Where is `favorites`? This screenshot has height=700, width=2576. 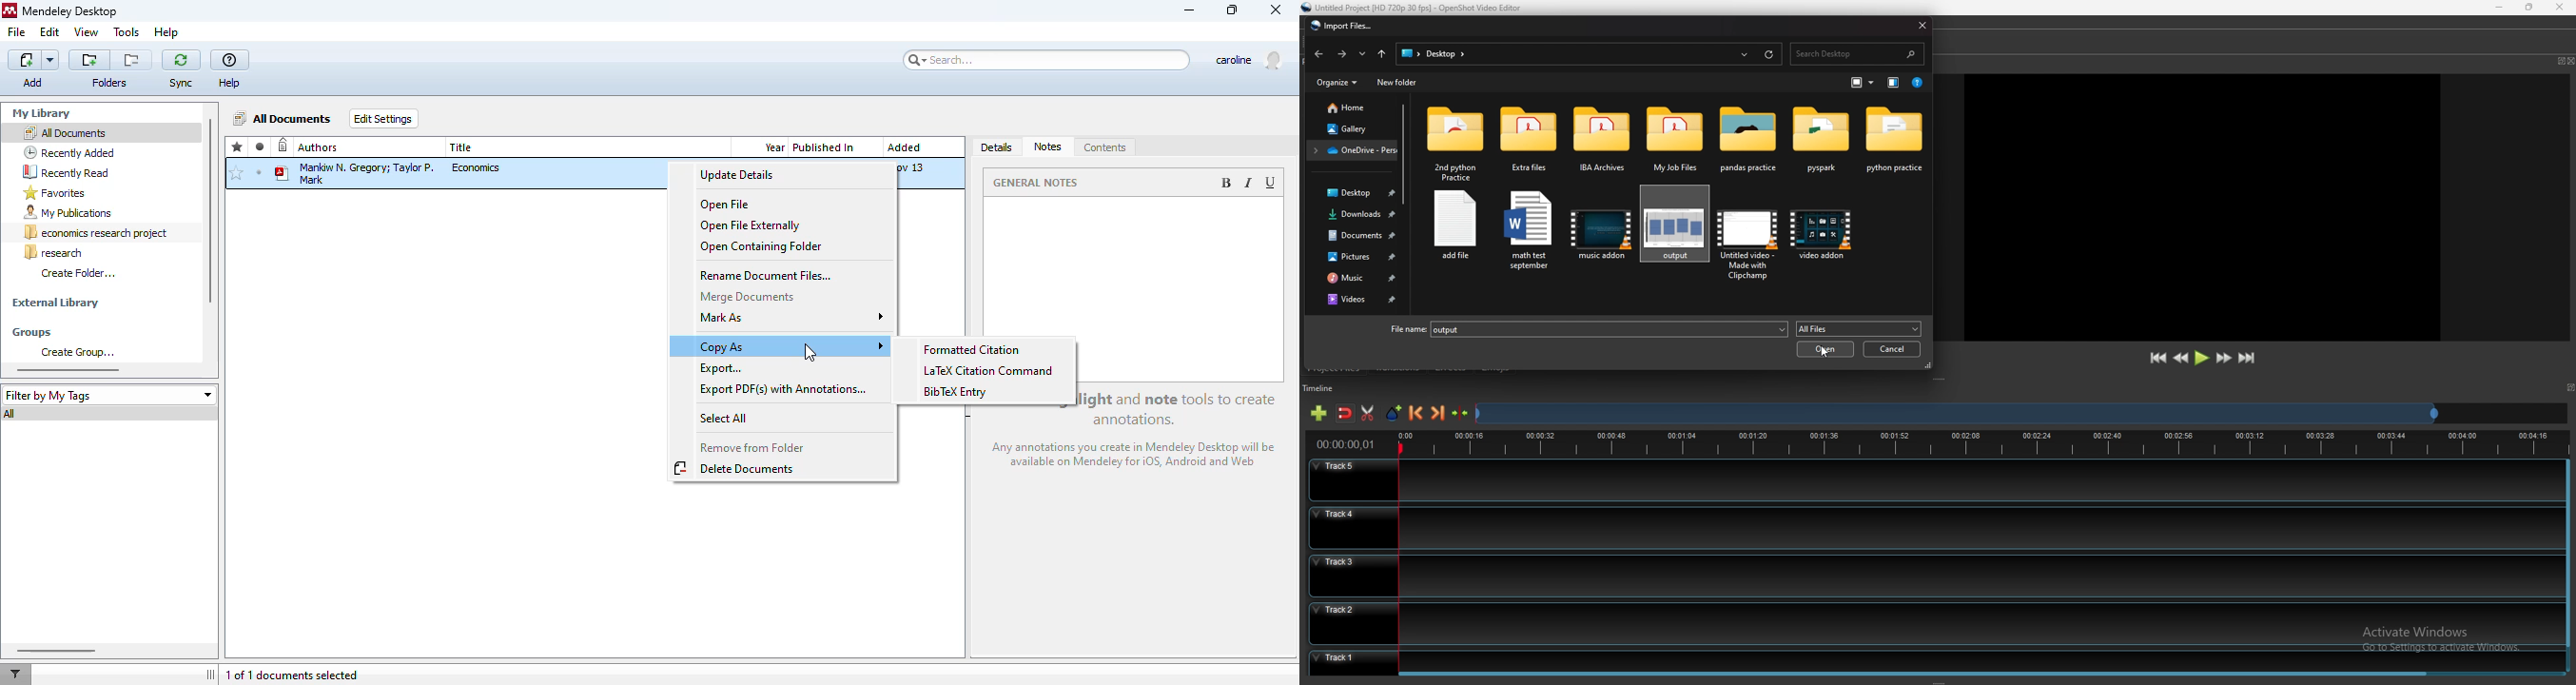
favorites is located at coordinates (238, 147).